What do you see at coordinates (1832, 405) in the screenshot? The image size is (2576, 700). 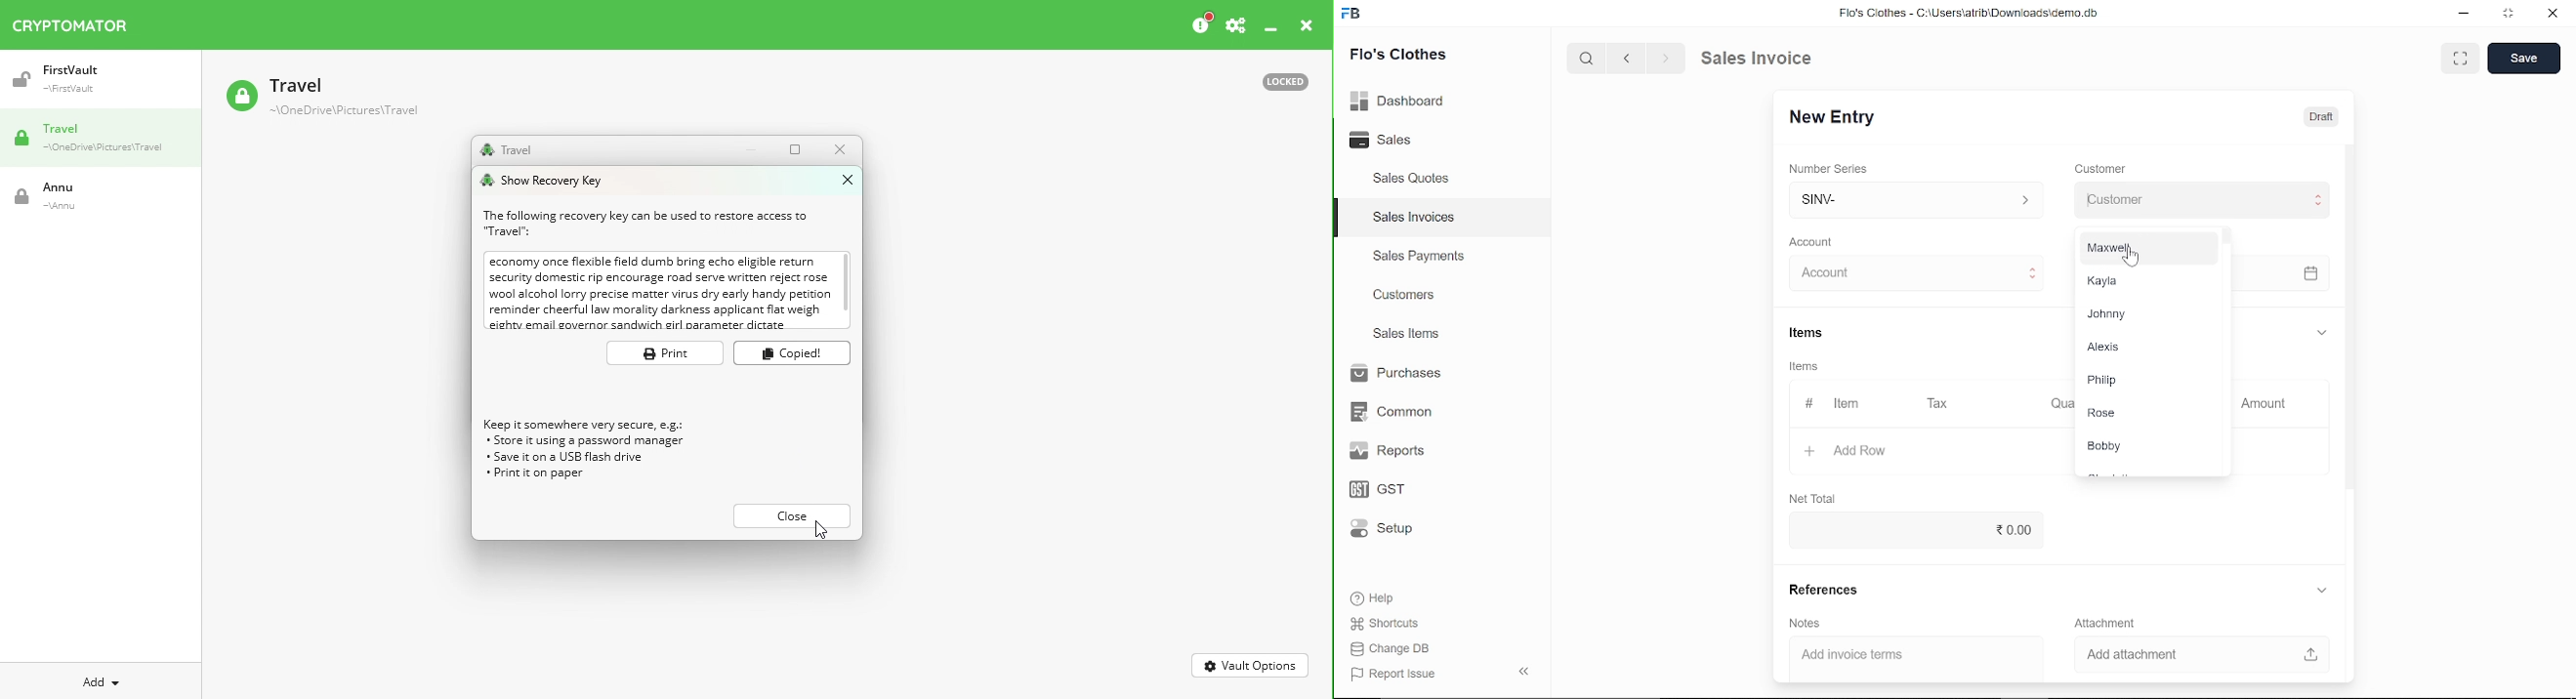 I see `# Item` at bounding box center [1832, 405].